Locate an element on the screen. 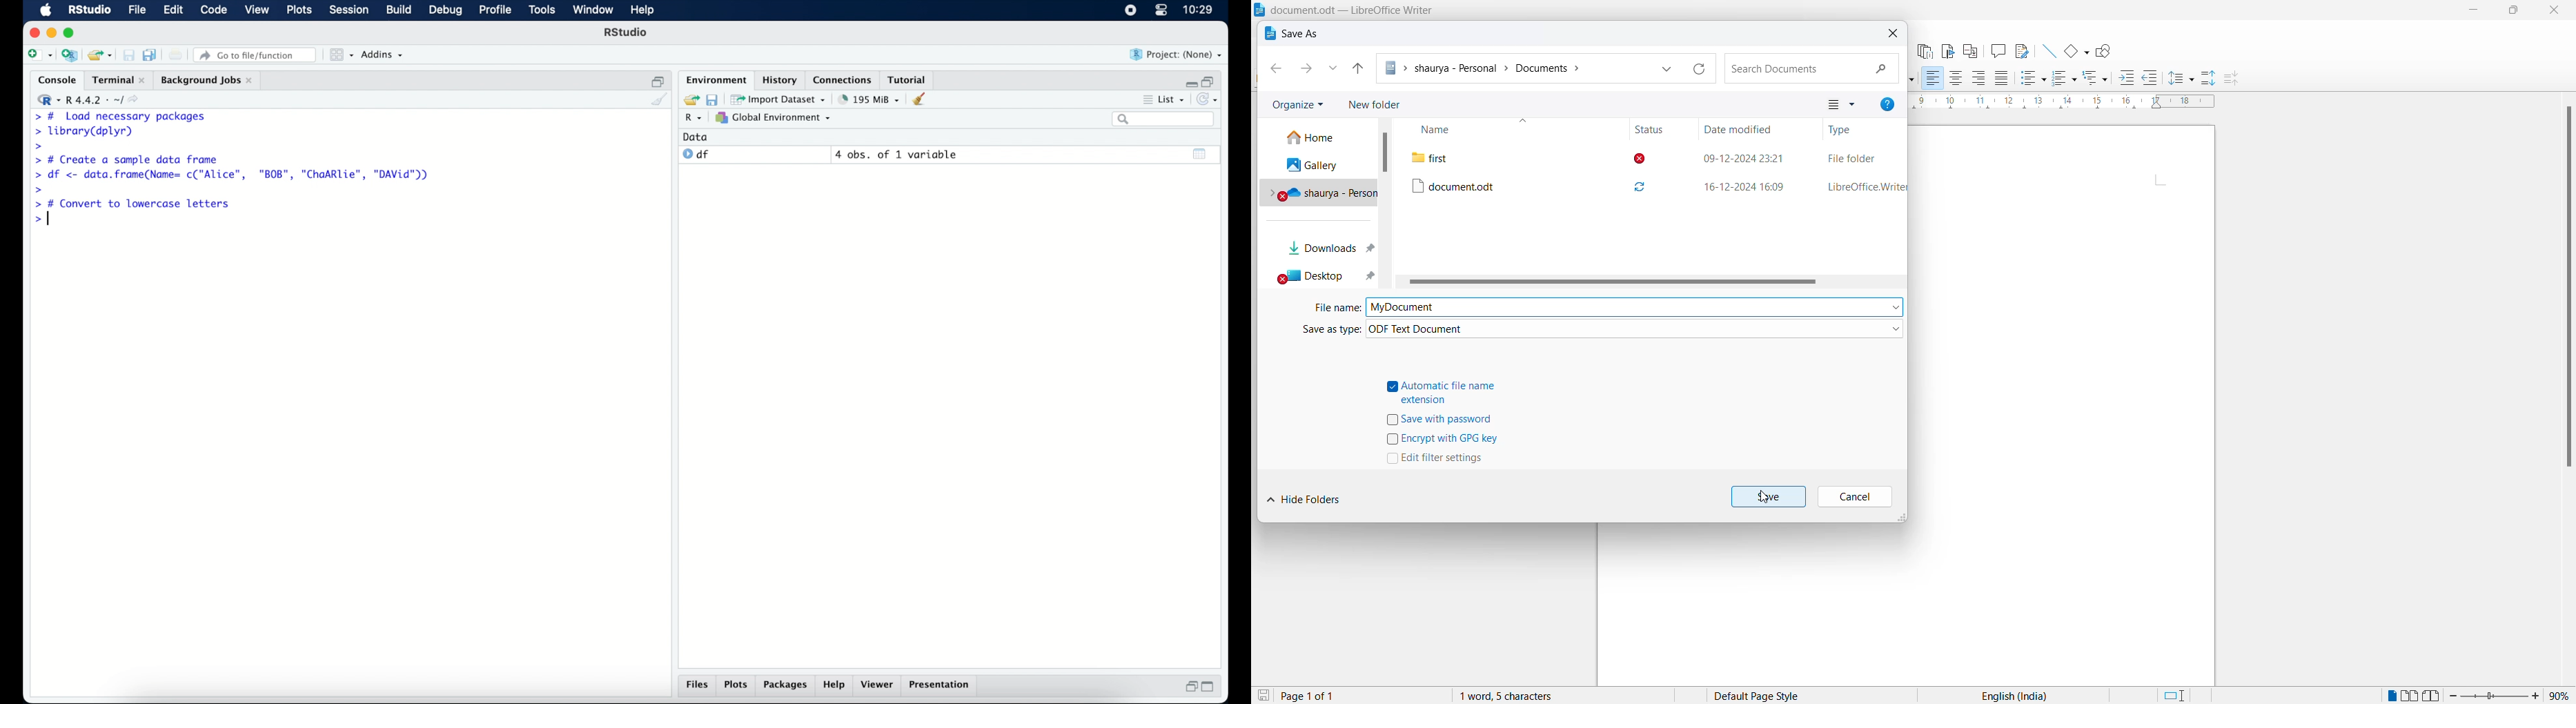 The image size is (2576, 728). workspace panes is located at coordinates (340, 55).